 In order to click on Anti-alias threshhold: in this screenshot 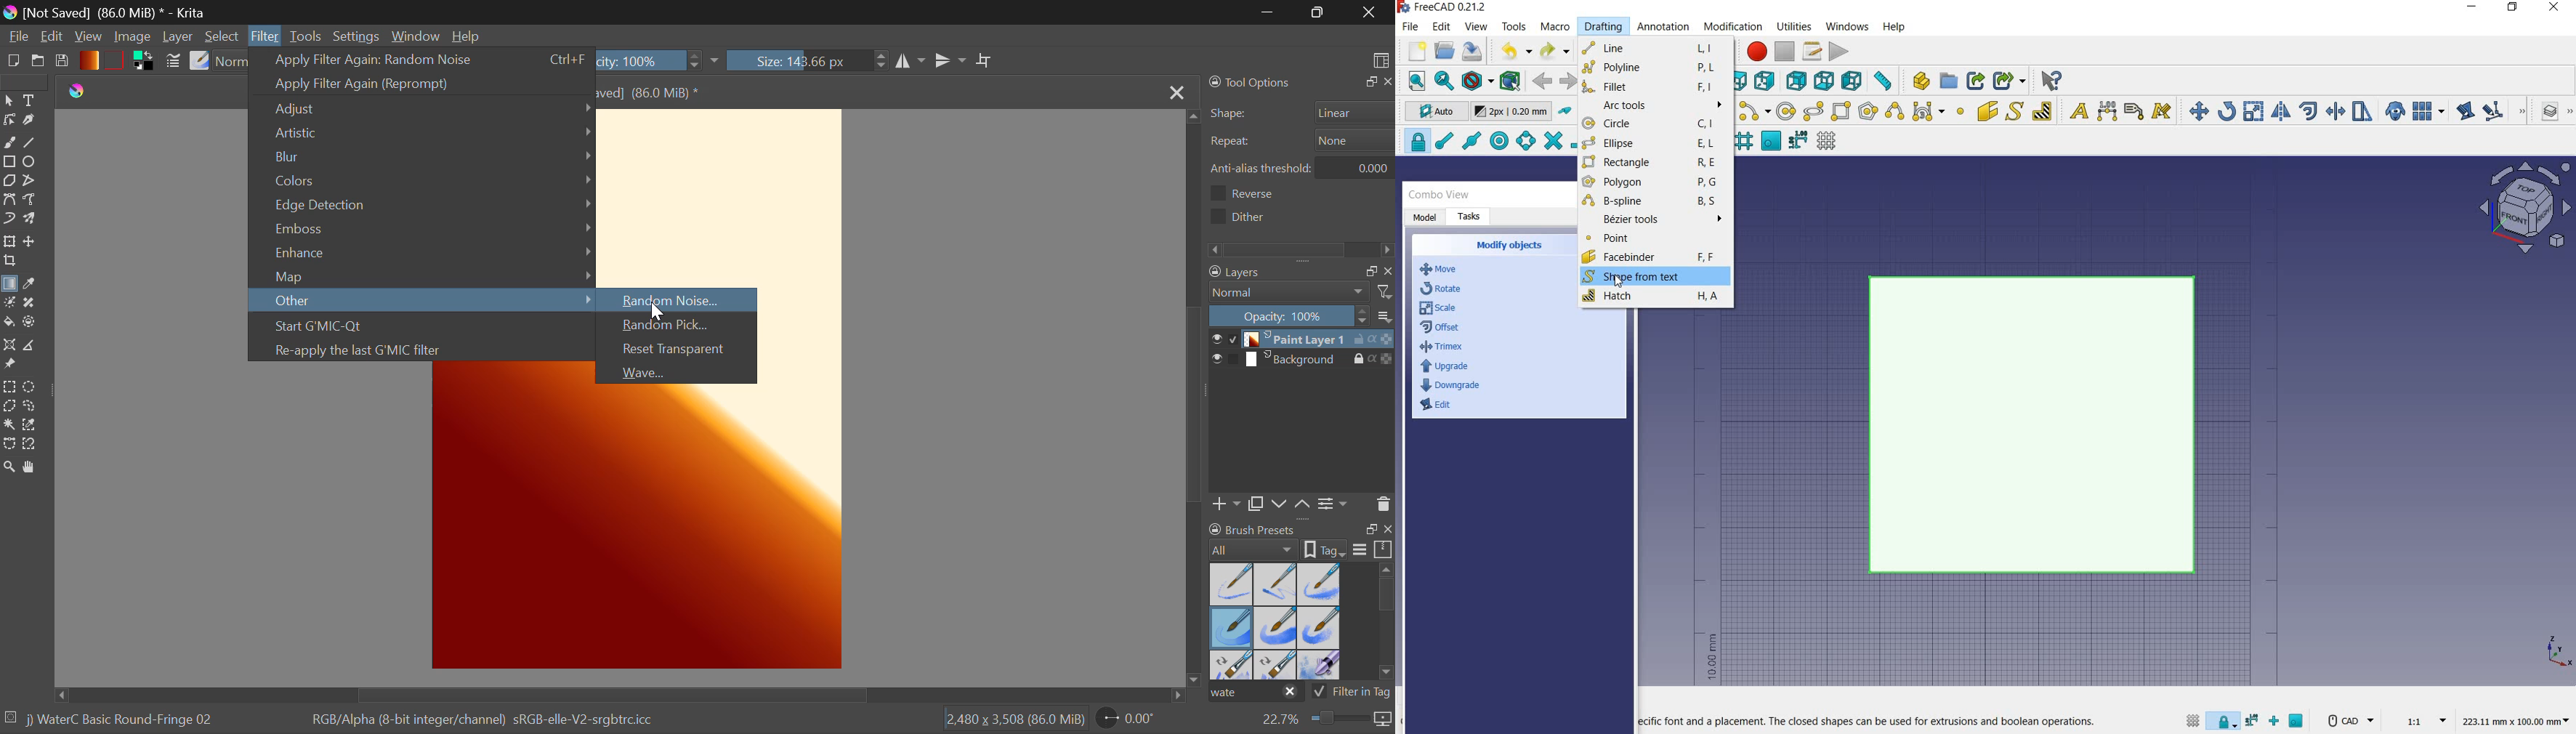, I will do `click(1261, 168)`.